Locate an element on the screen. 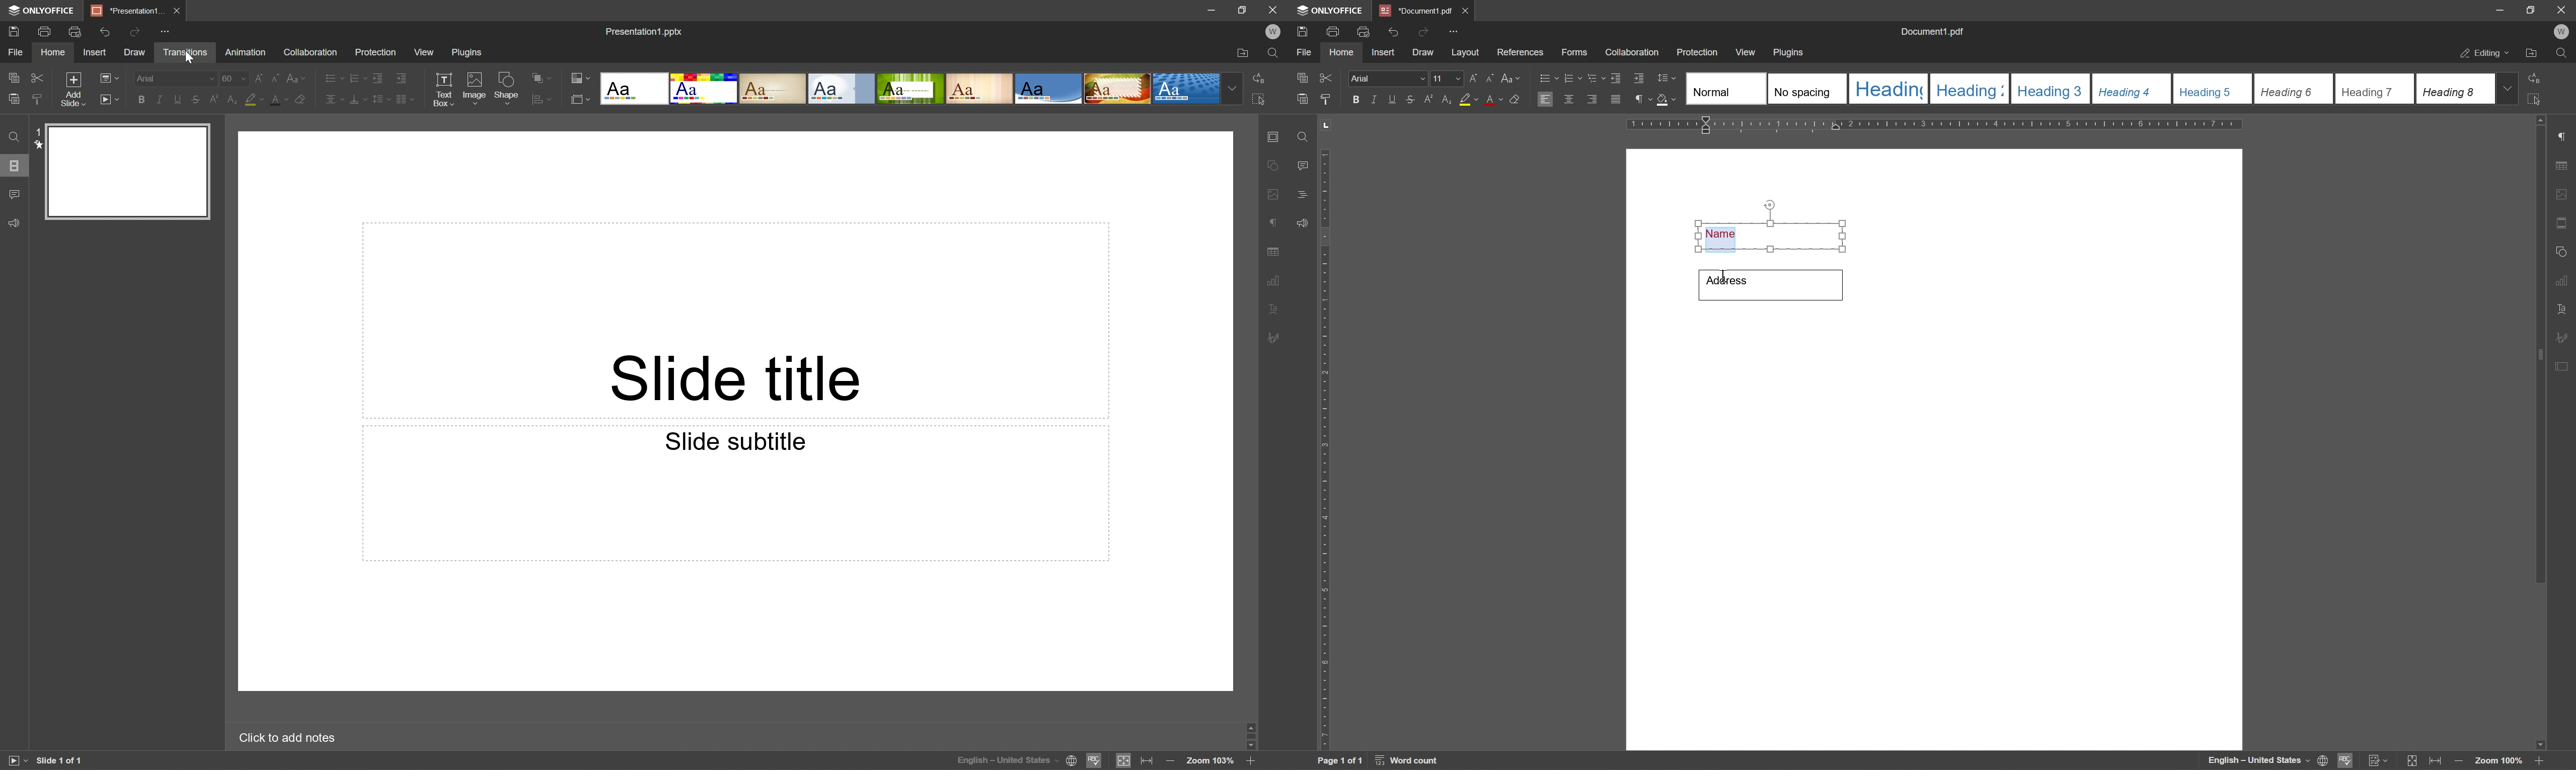 Image resolution: width=2576 pixels, height=784 pixels. numbering is located at coordinates (1573, 78).